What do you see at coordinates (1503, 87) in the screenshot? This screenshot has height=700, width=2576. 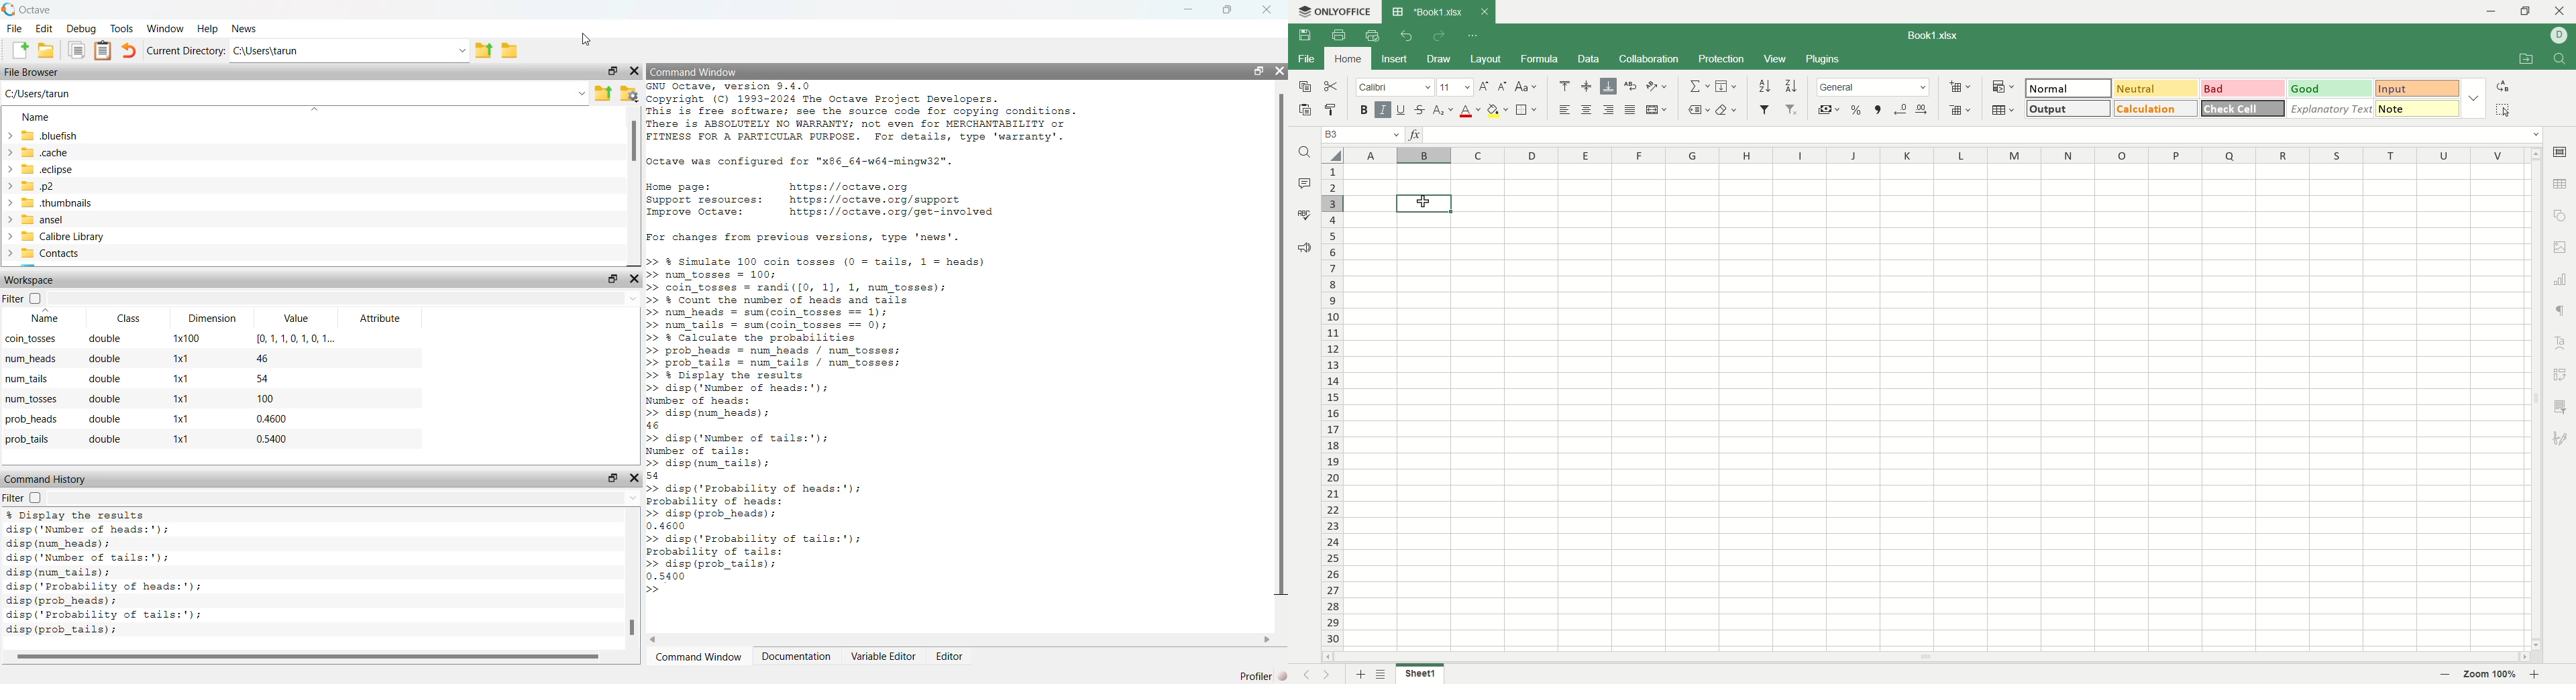 I see `decrease font size` at bounding box center [1503, 87].